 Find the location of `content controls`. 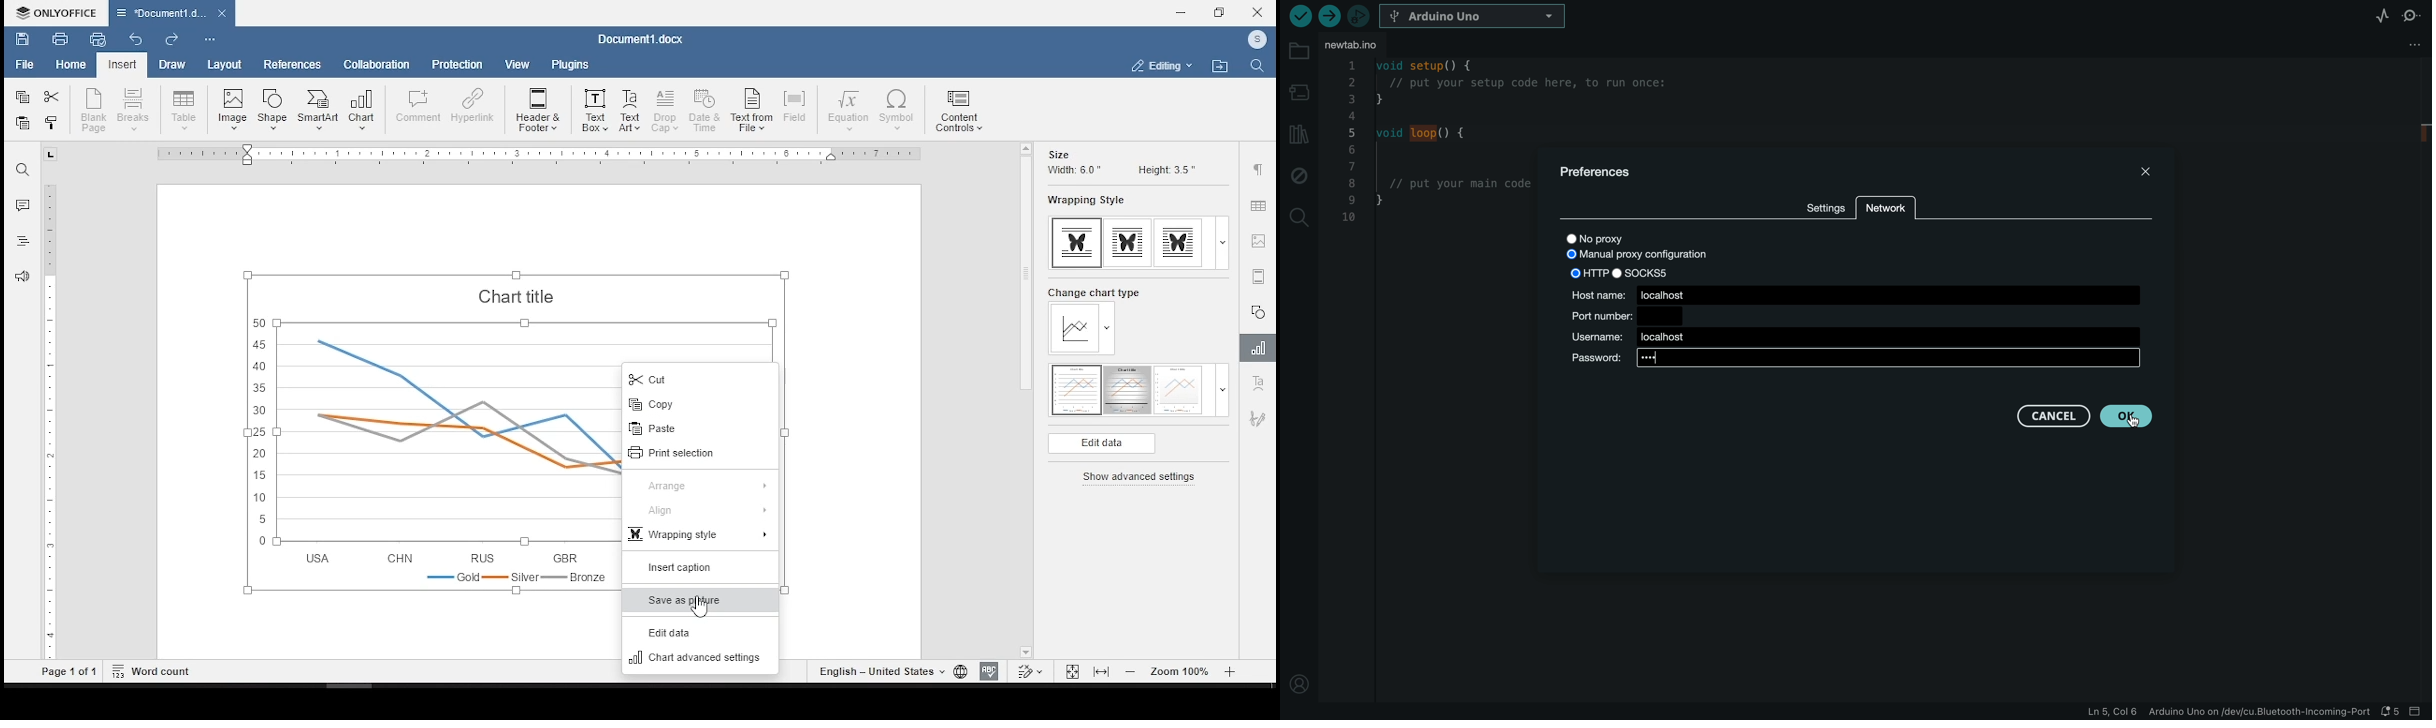

content controls is located at coordinates (961, 111).